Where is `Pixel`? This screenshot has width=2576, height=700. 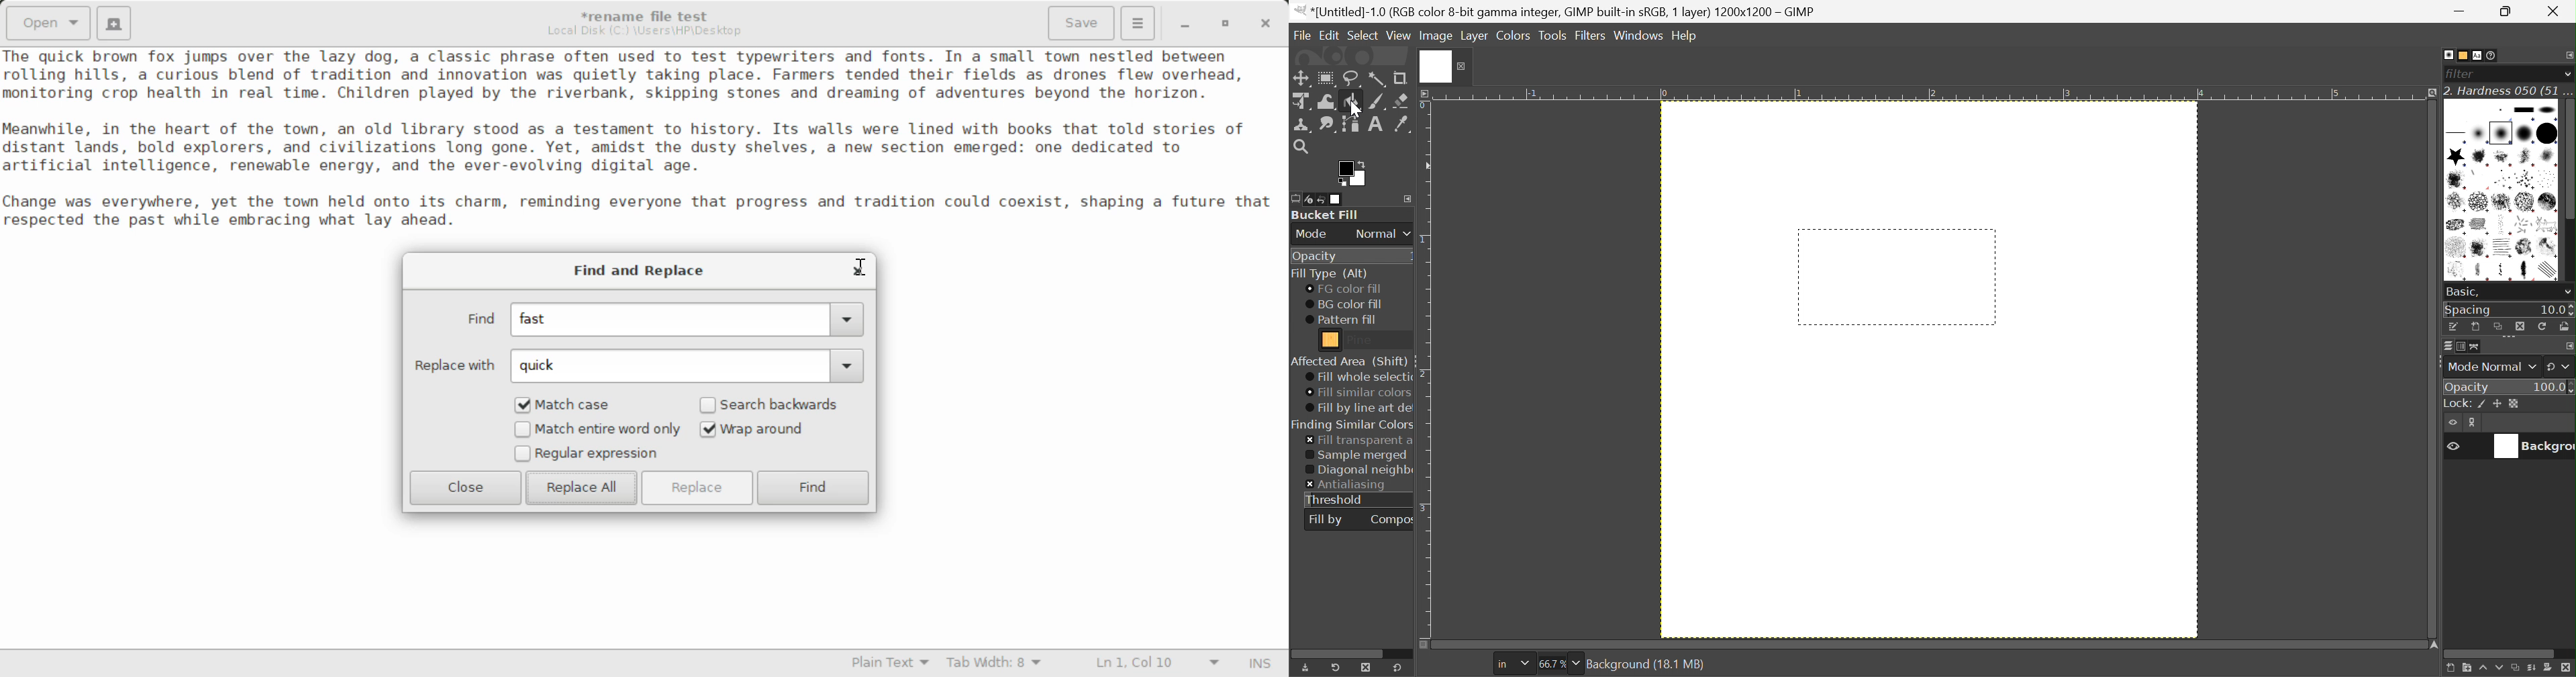
Pixel is located at coordinates (2501, 110).